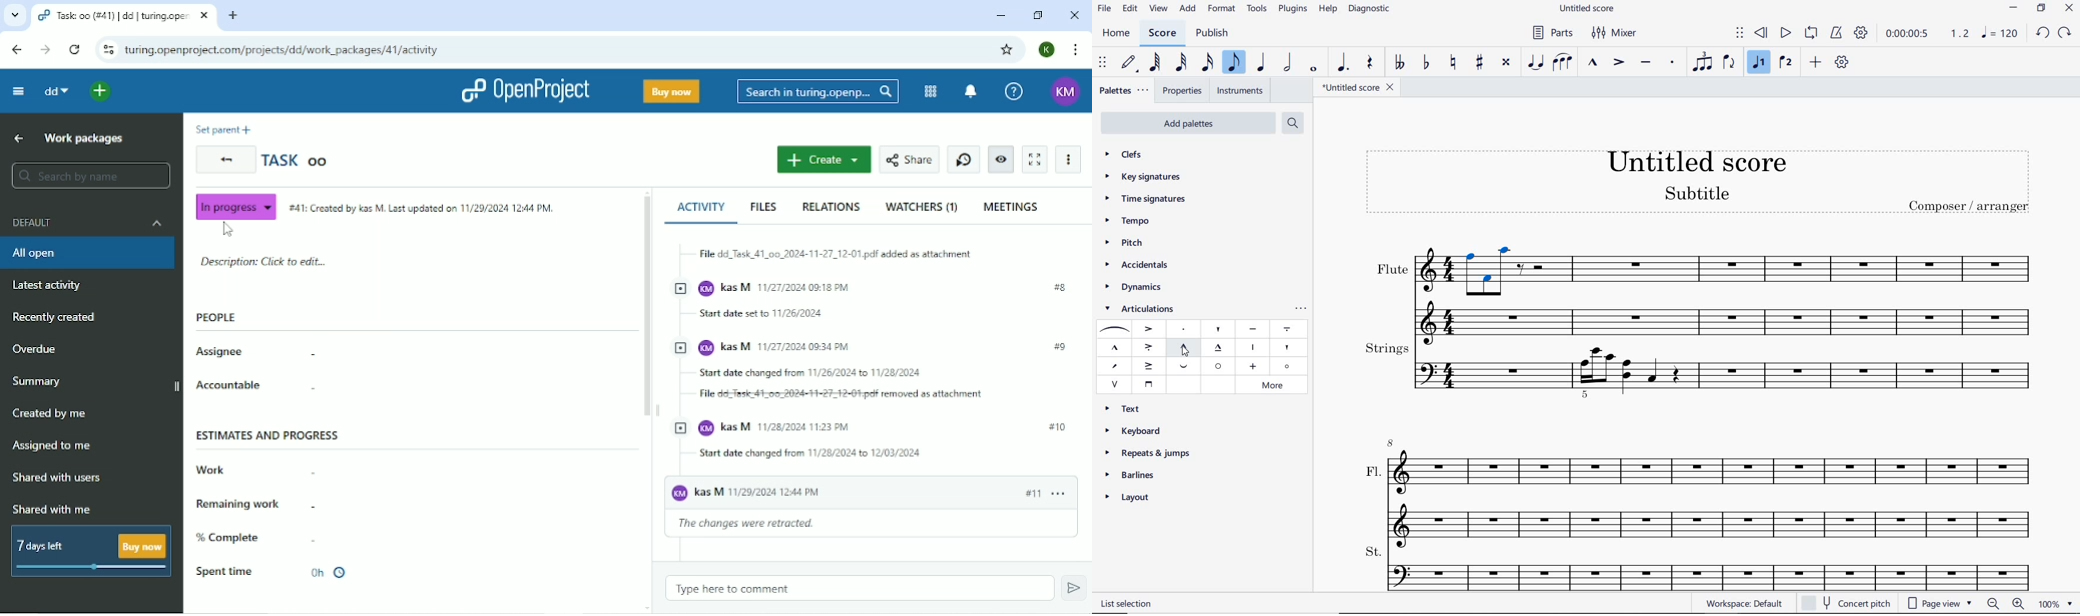 This screenshot has width=2100, height=616. Describe the element at coordinates (1844, 62) in the screenshot. I see `CUSTOMIZE TOOLBAR` at that location.